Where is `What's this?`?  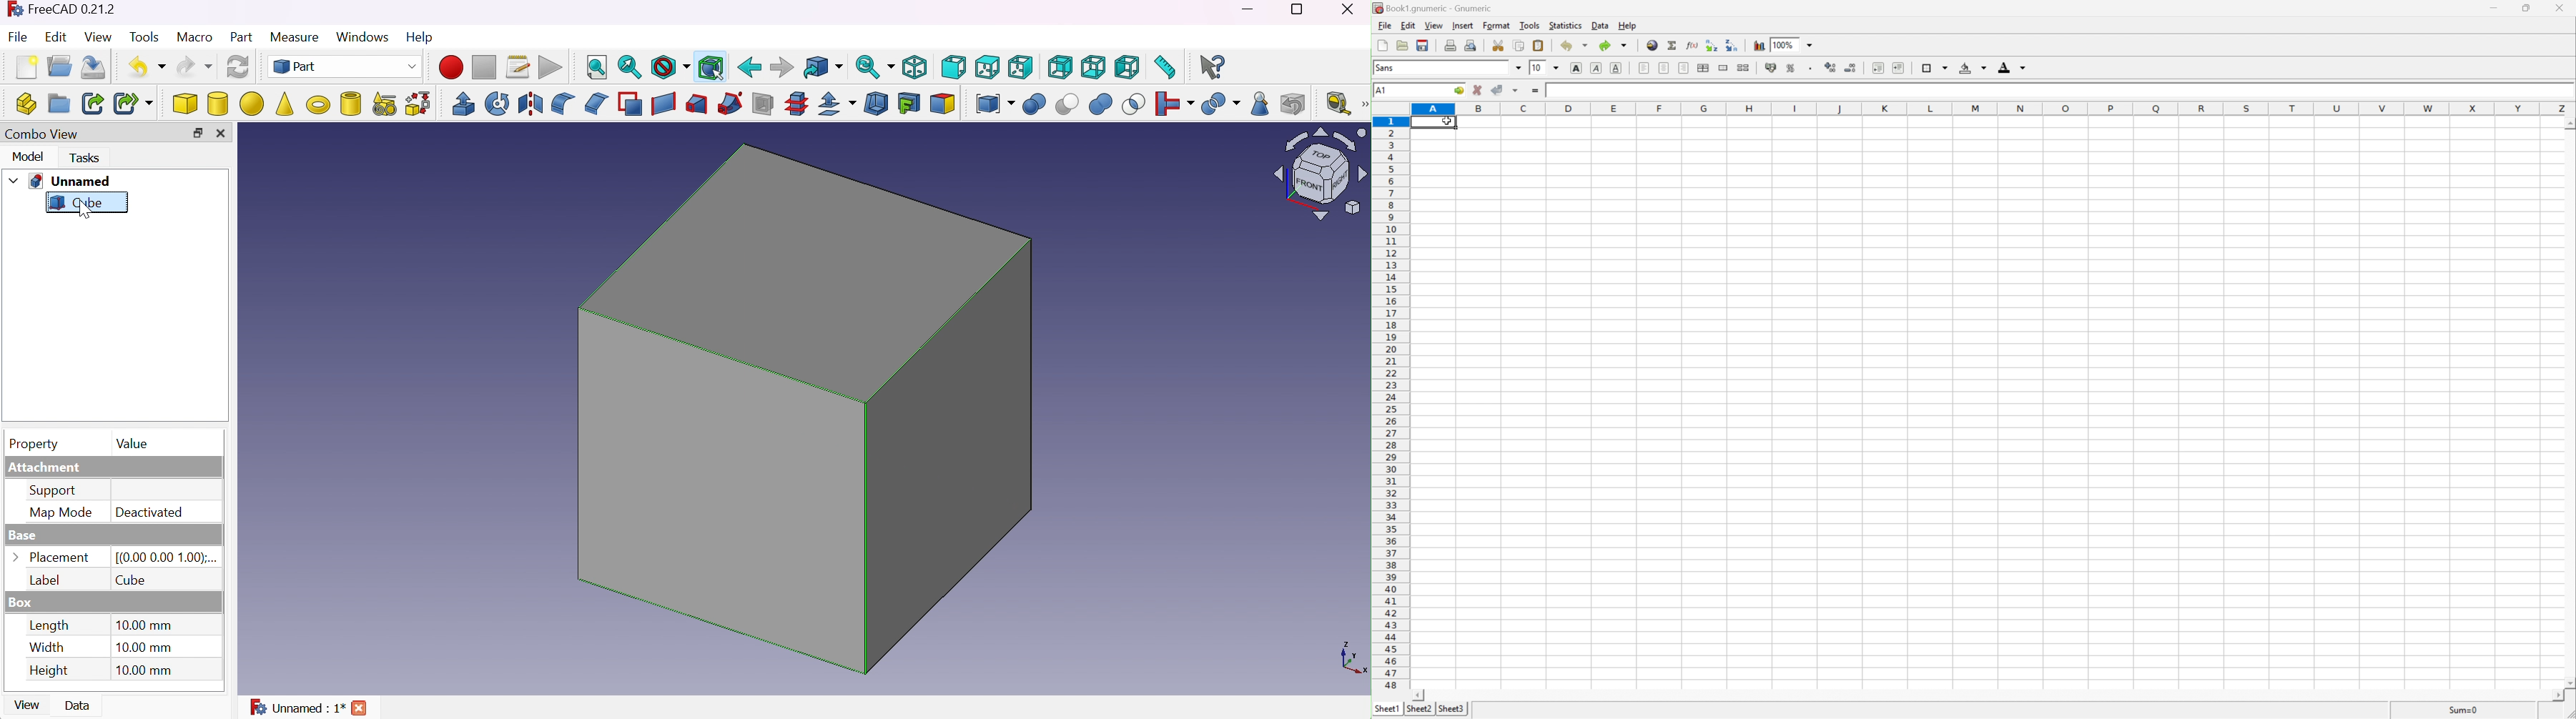
What's this? is located at coordinates (1214, 68).